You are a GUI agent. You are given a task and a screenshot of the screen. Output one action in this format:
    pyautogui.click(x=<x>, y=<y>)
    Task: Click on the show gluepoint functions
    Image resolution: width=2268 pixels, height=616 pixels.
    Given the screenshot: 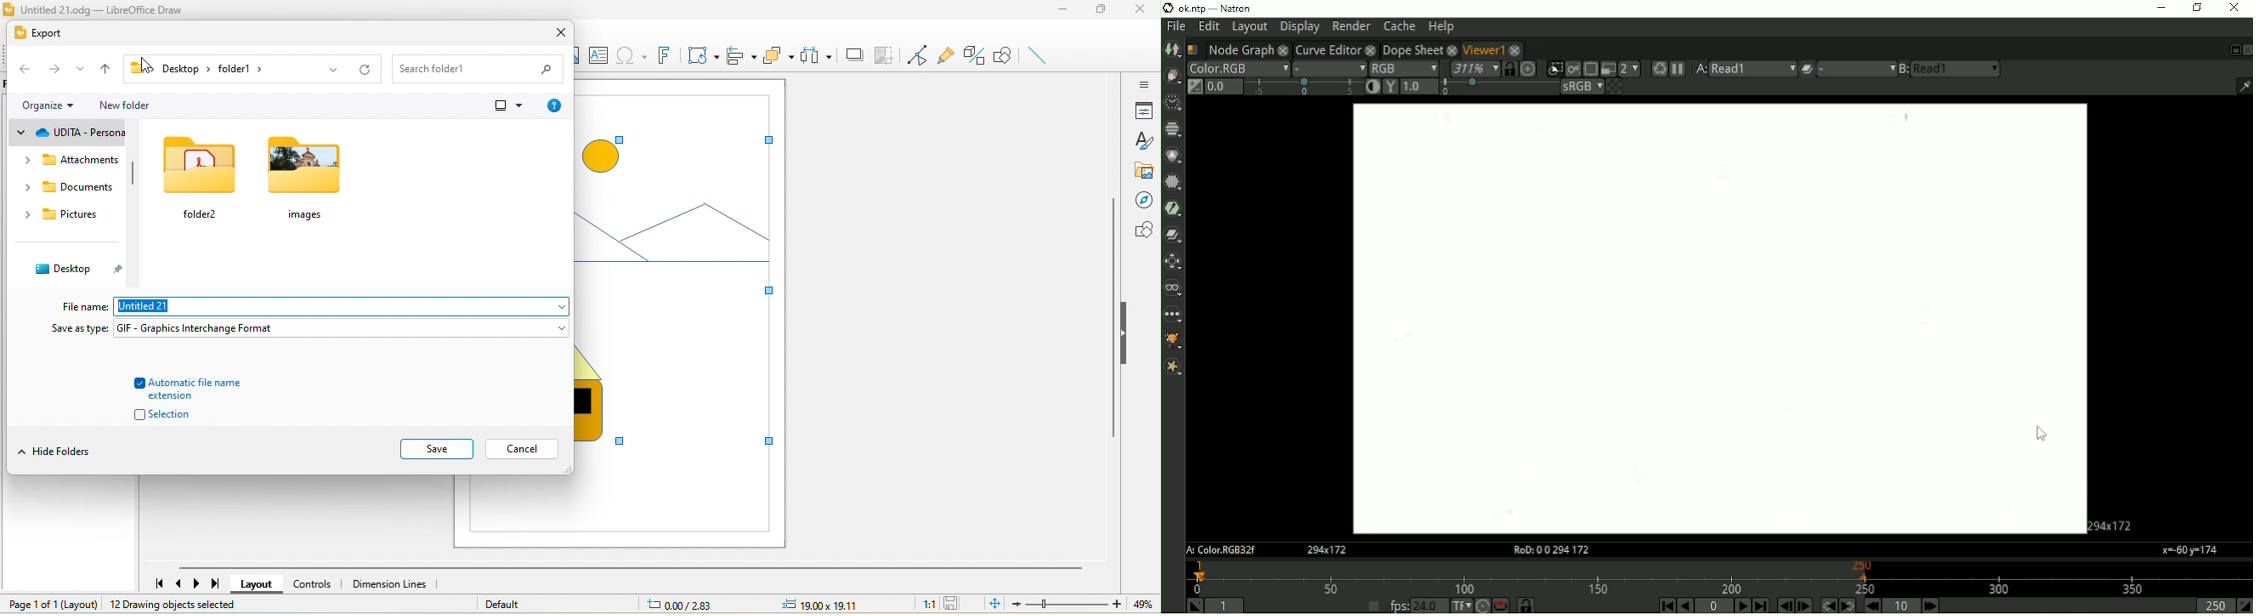 What is the action you would take?
    pyautogui.click(x=951, y=58)
    